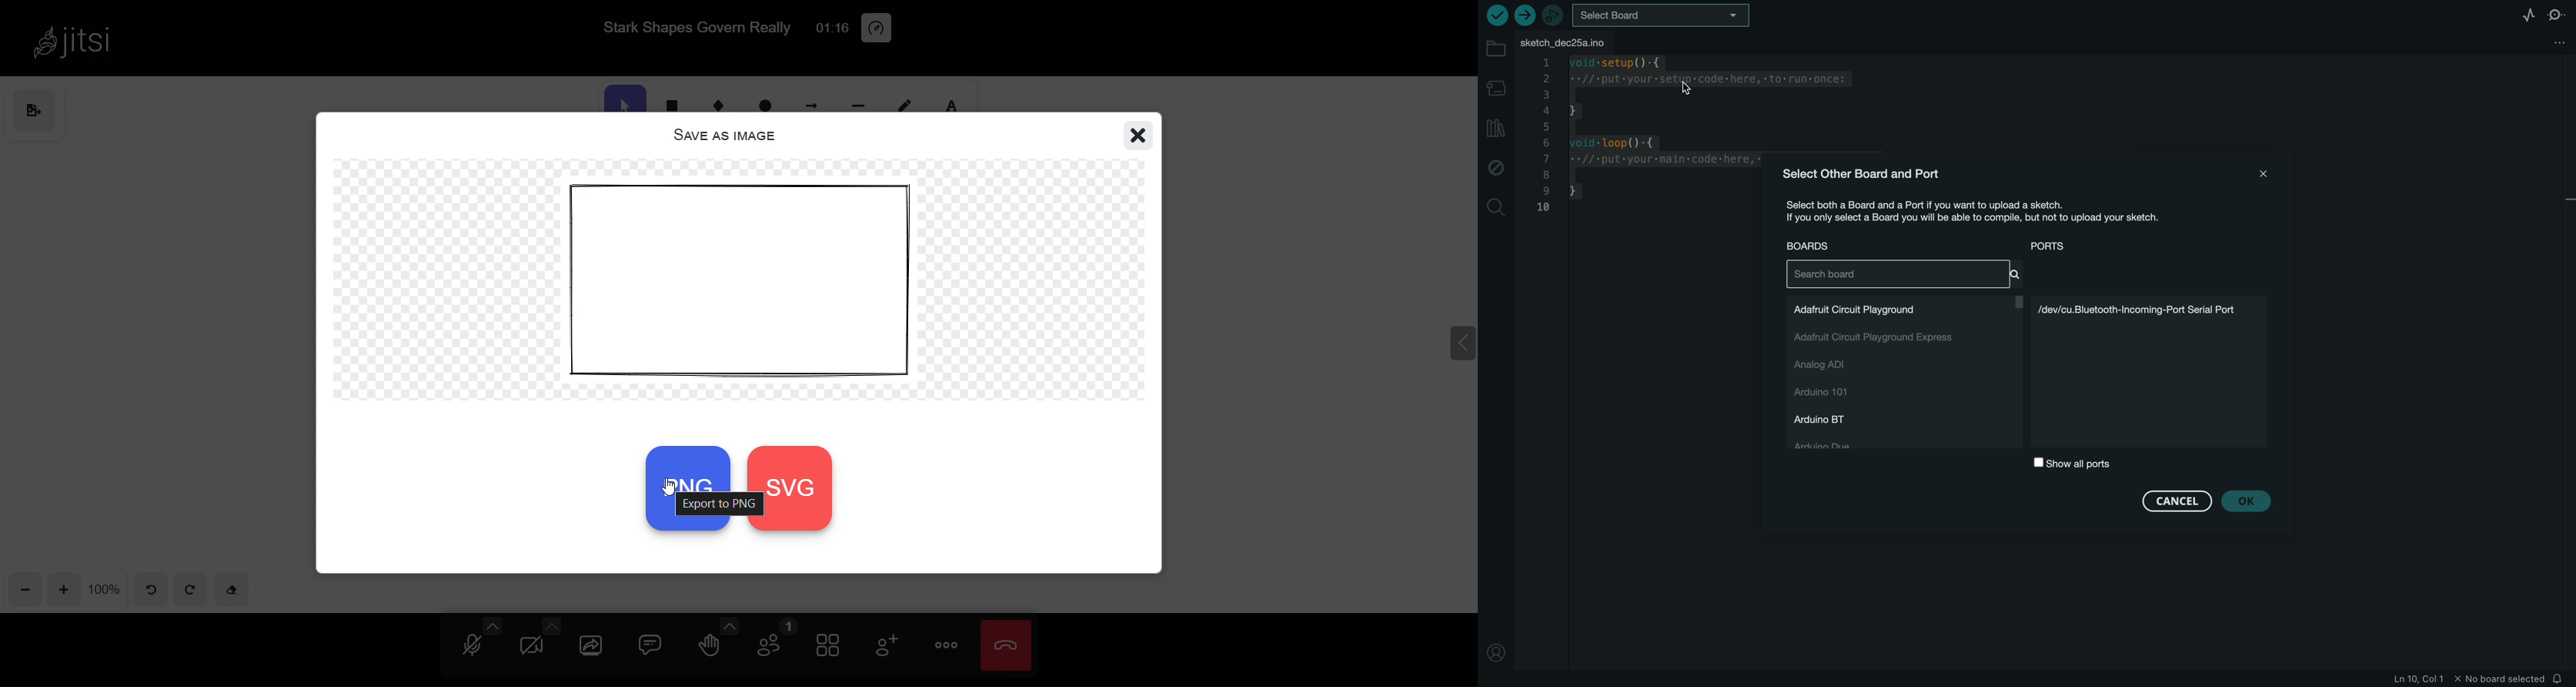 Image resolution: width=2576 pixels, height=700 pixels. What do you see at coordinates (945, 643) in the screenshot?
I see `more` at bounding box center [945, 643].